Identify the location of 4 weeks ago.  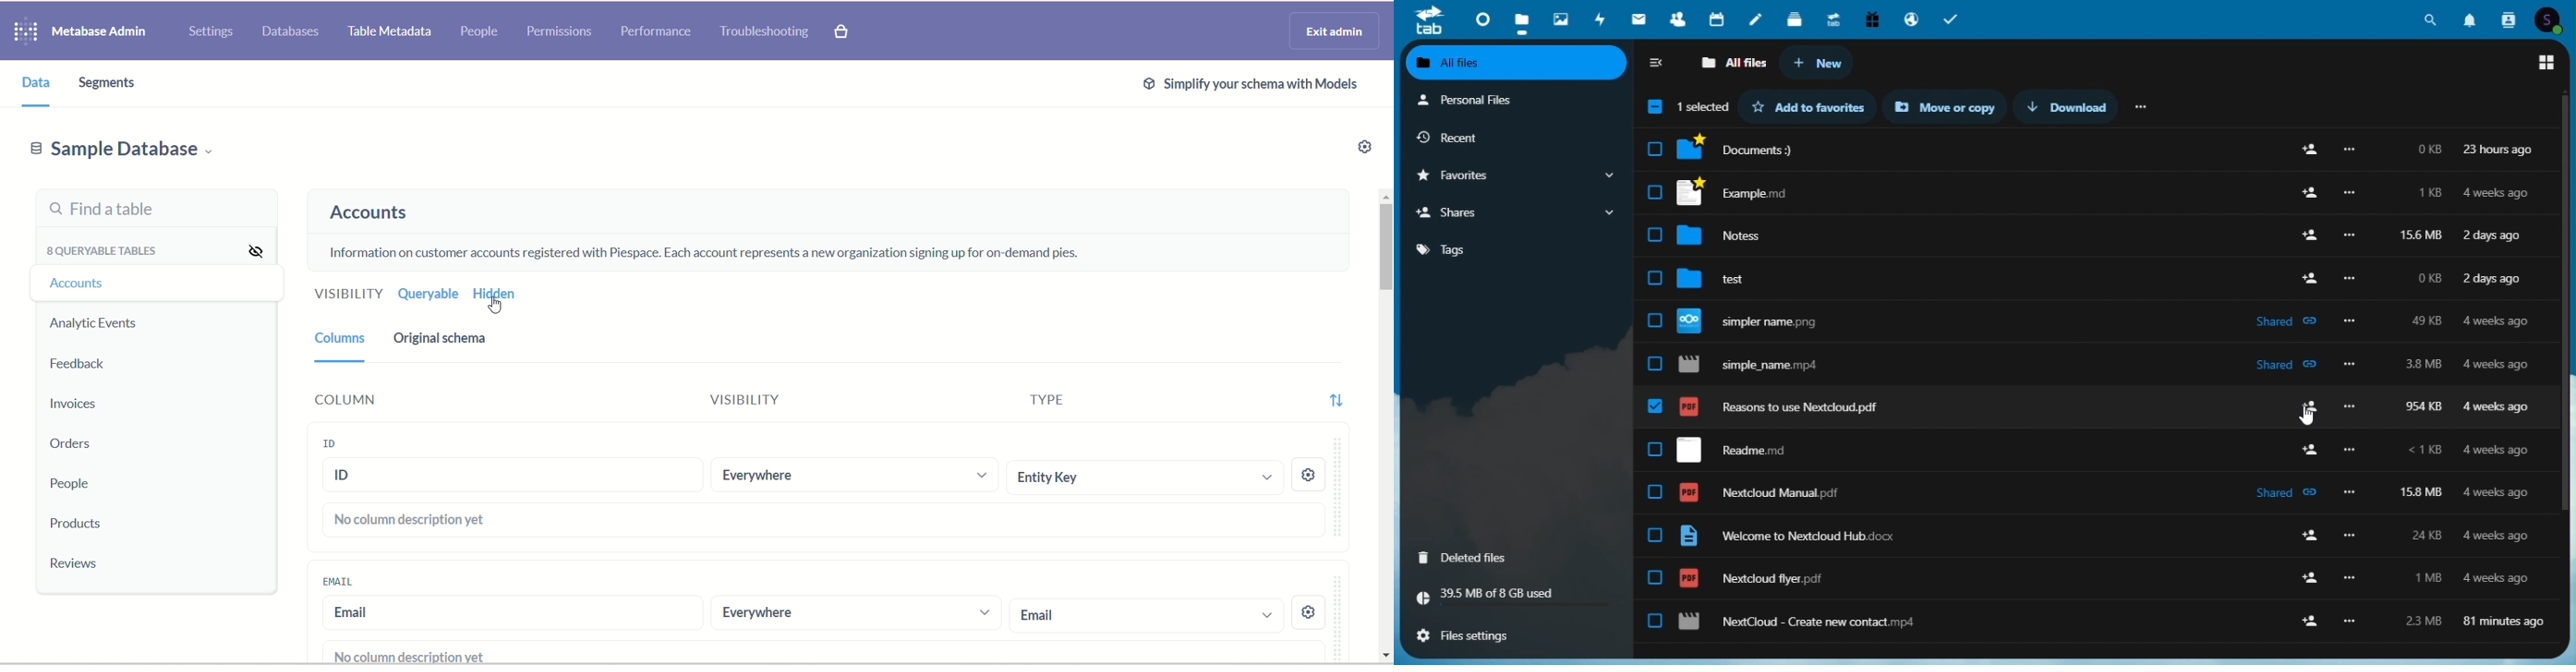
(2499, 364).